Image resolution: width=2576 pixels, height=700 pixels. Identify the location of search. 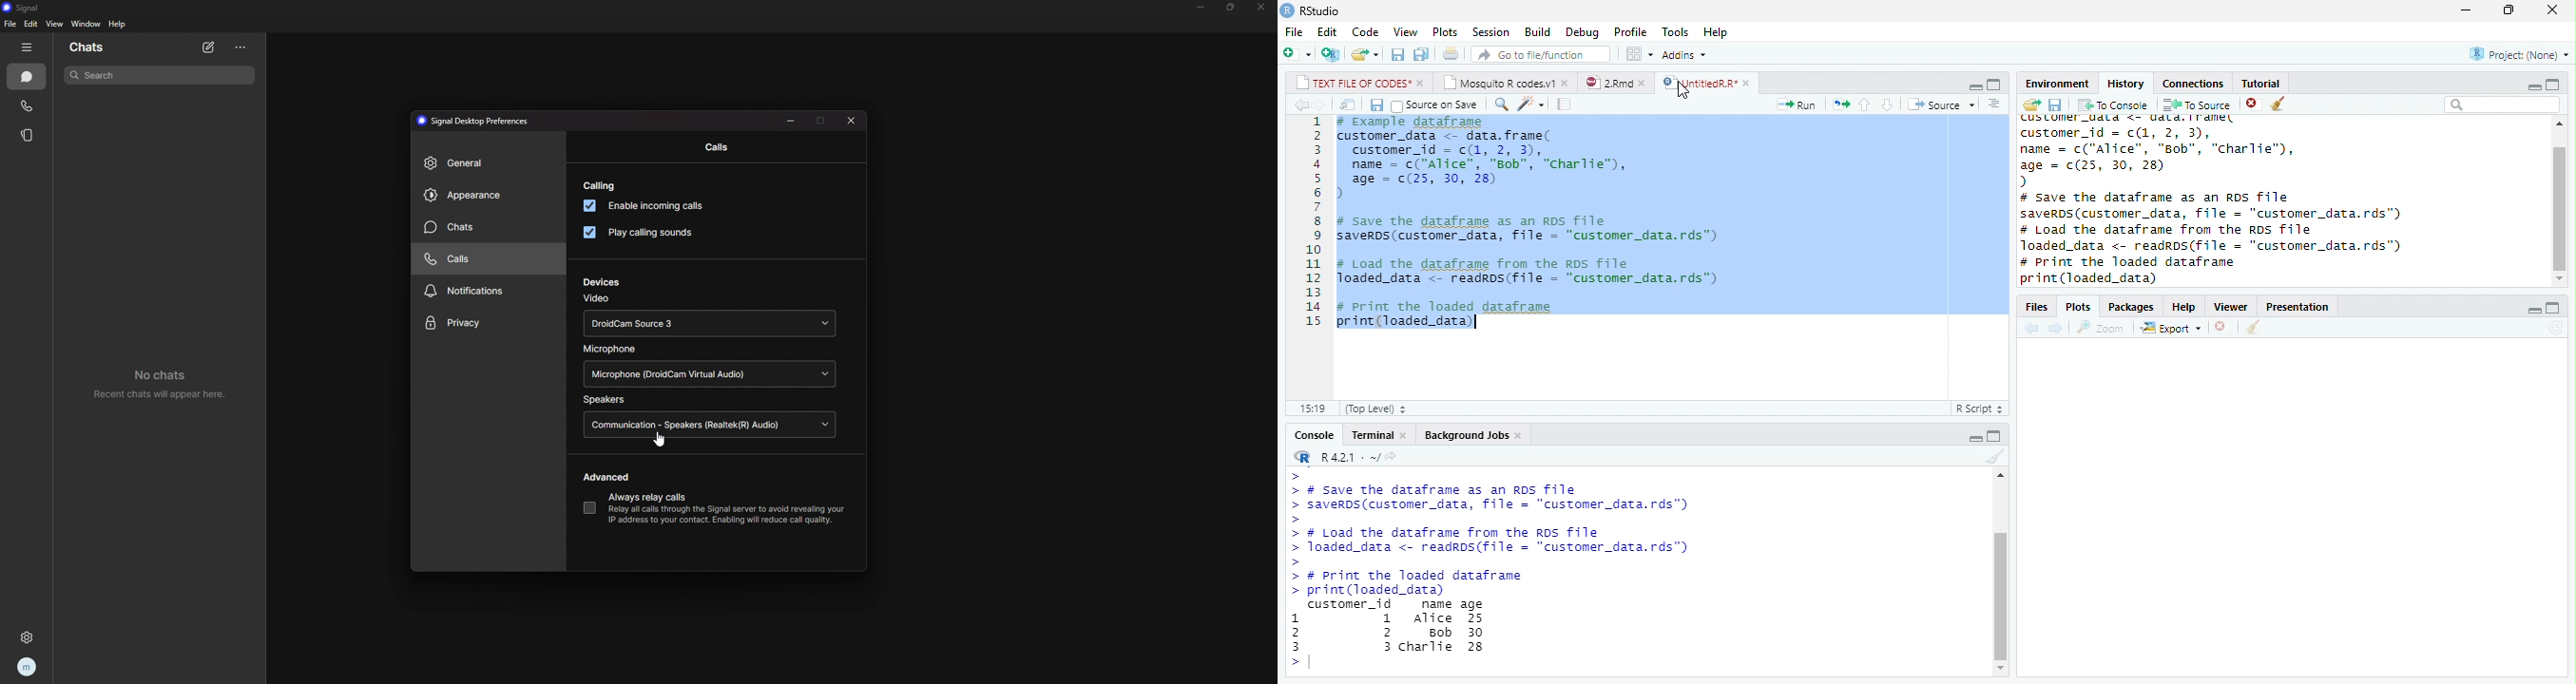
(1502, 104).